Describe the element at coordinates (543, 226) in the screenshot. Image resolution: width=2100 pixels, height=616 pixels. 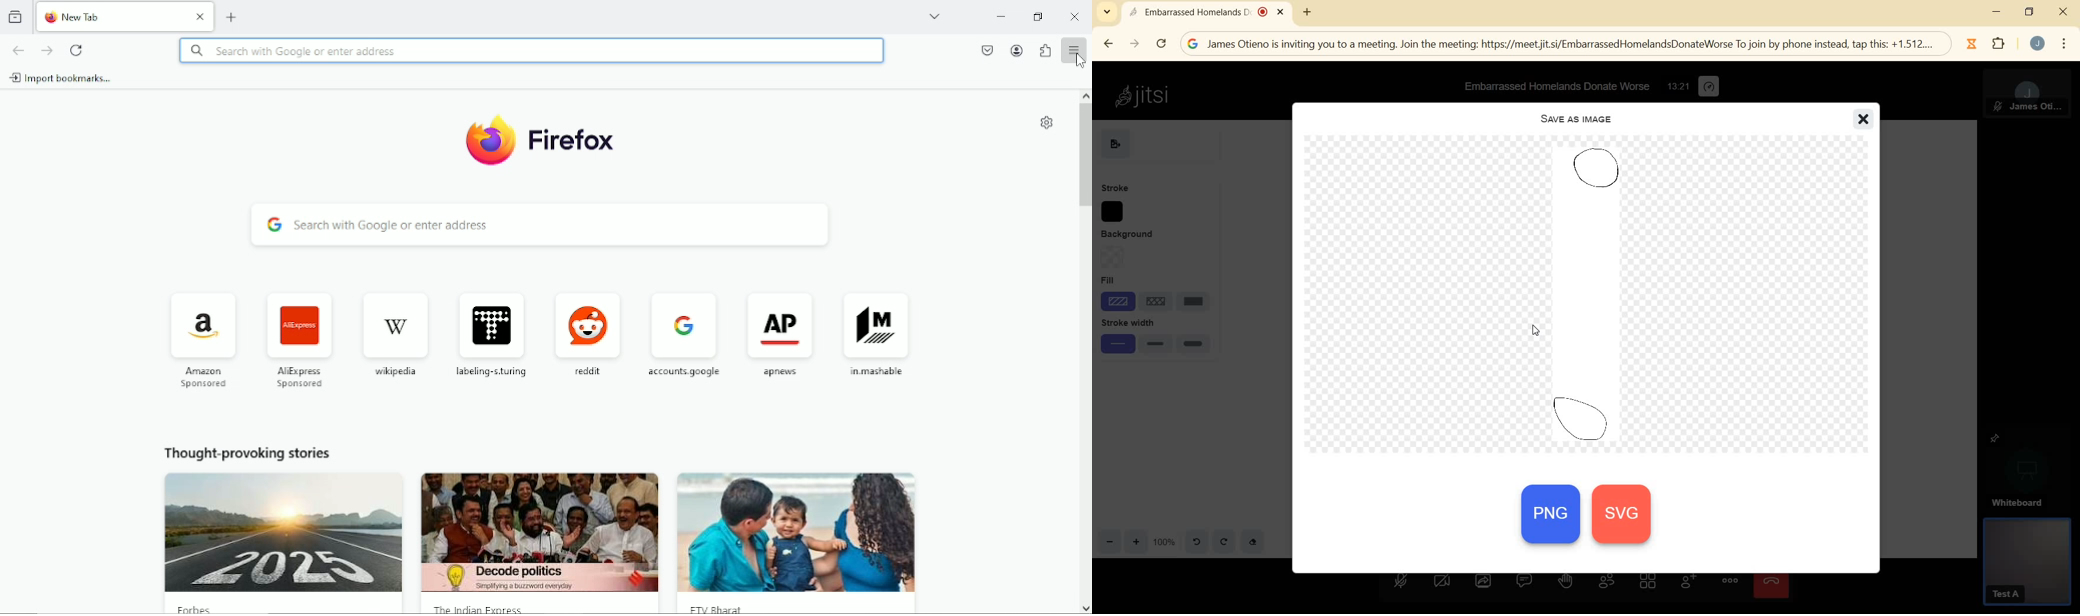
I see `search with google or enter address` at that location.